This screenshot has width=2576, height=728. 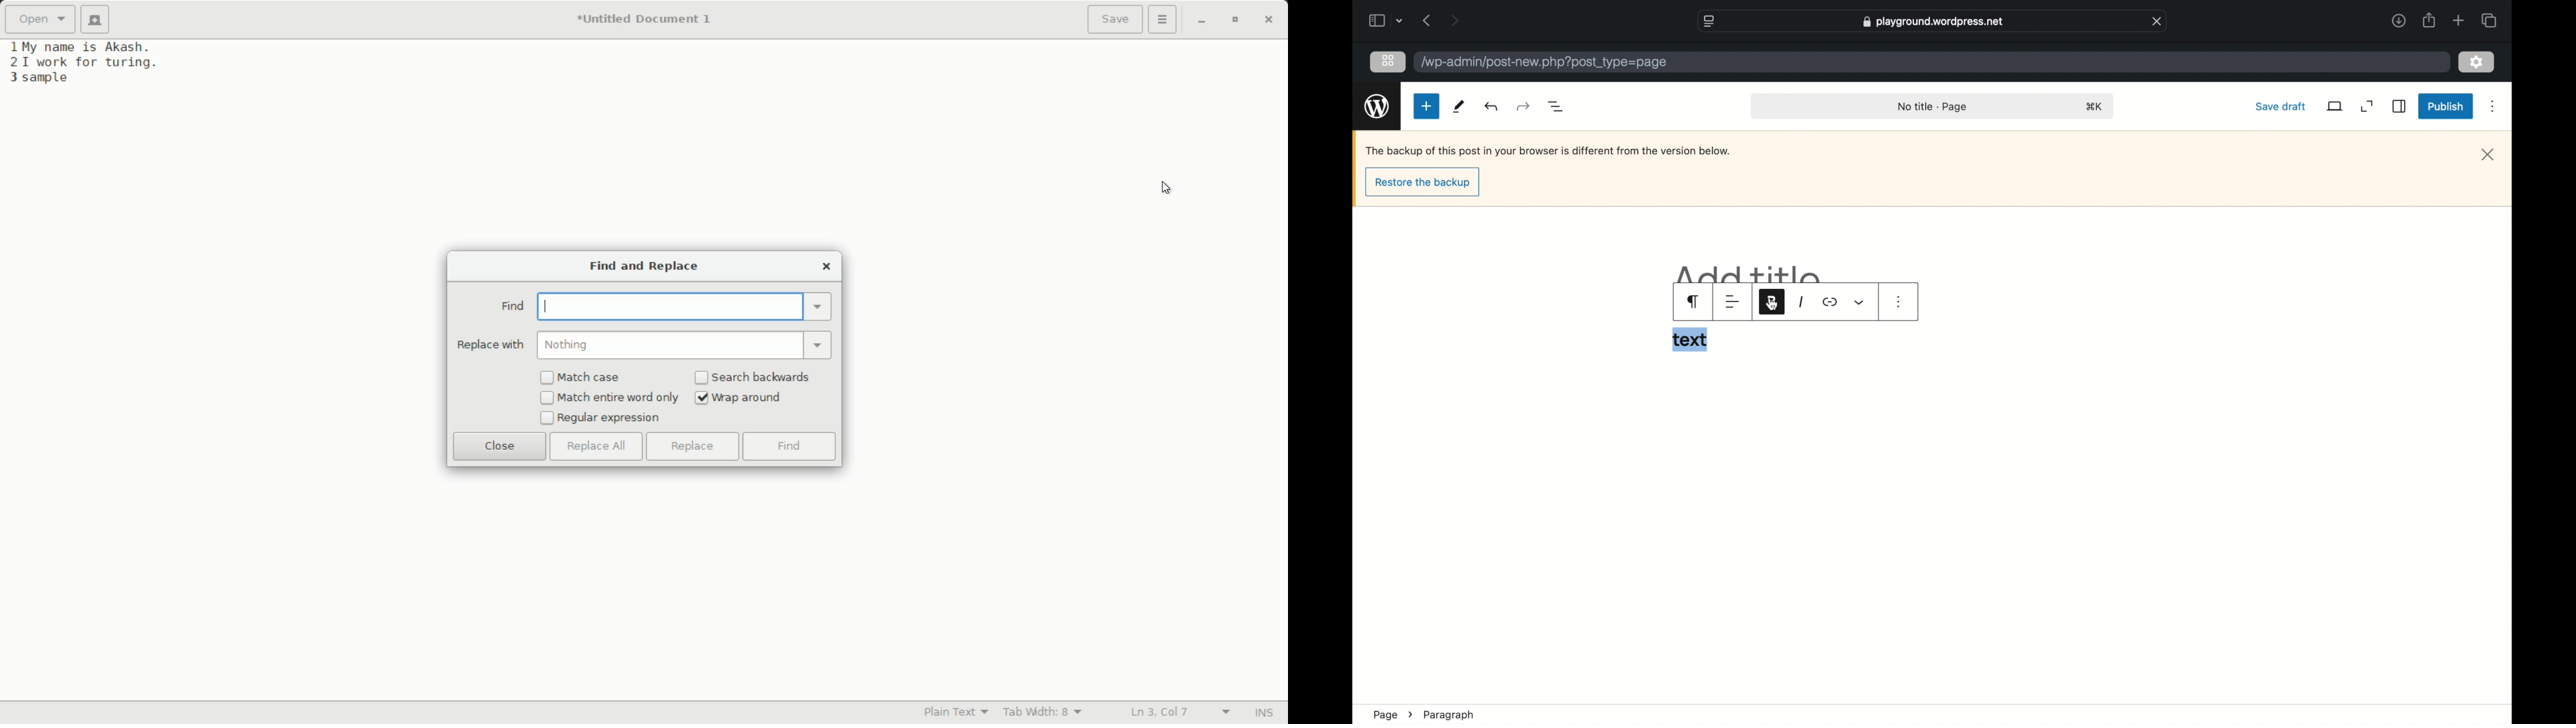 What do you see at coordinates (1454, 20) in the screenshot?
I see `next page` at bounding box center [1454, 20].